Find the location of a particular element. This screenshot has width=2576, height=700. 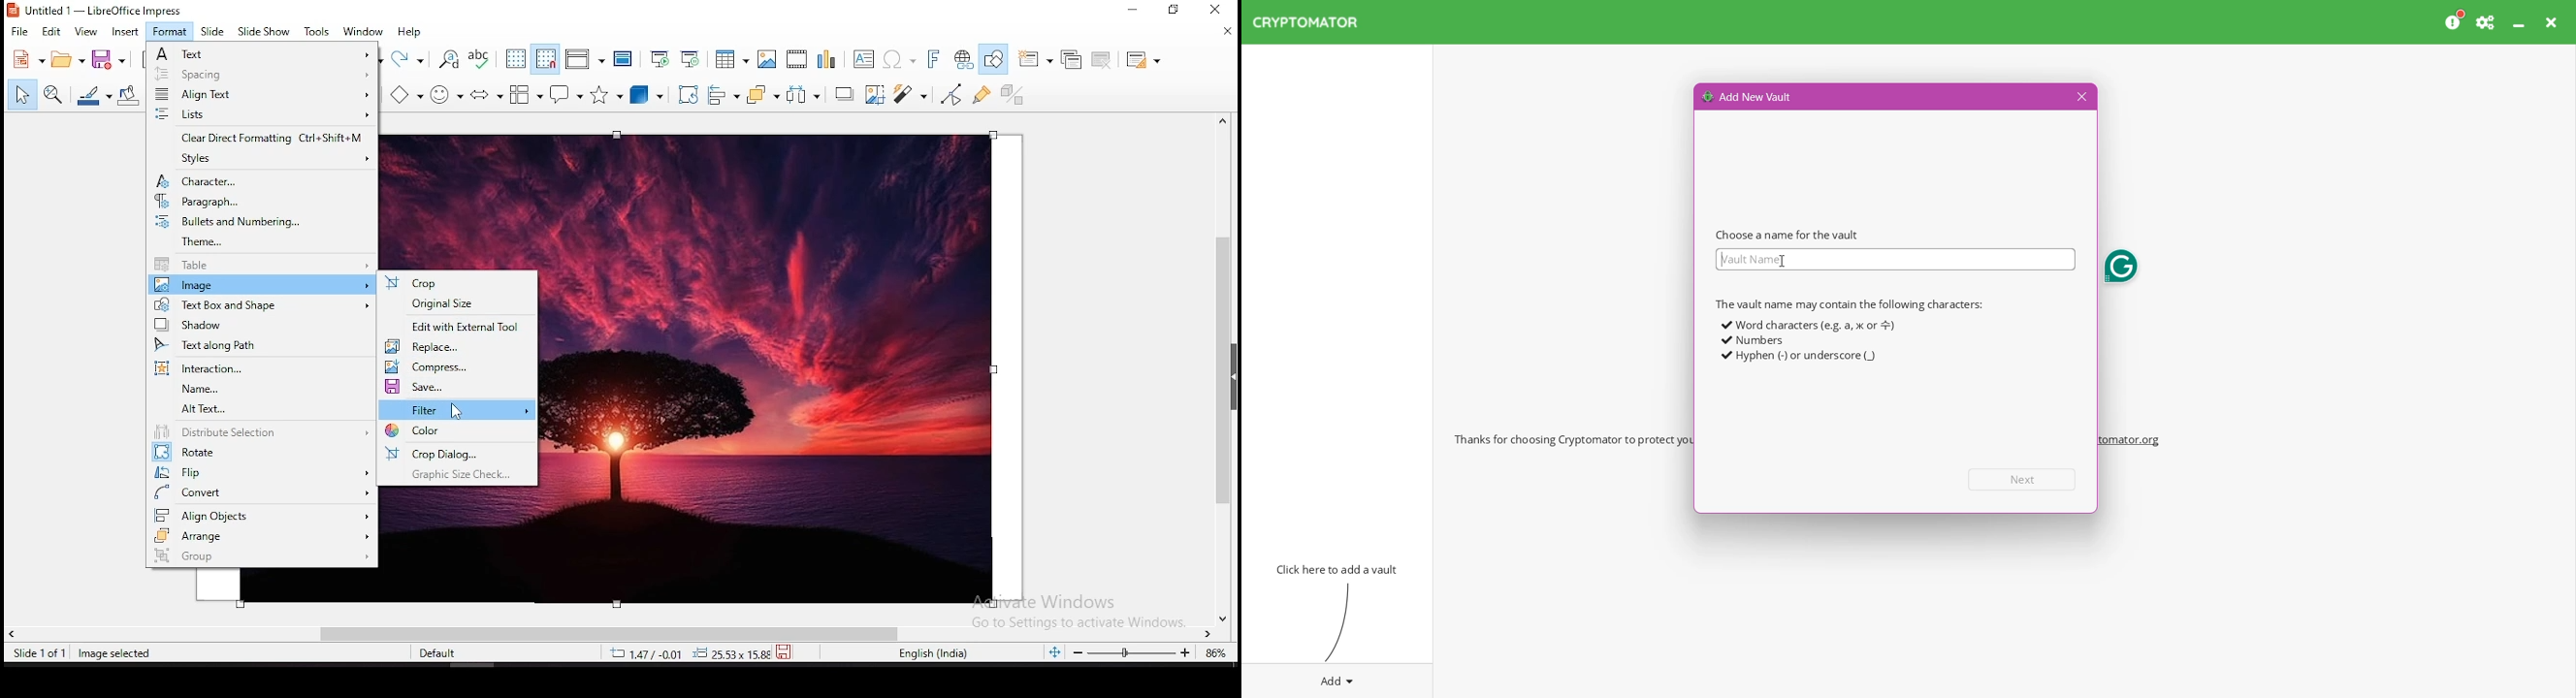

slide show is located at coordinates (265, 31).